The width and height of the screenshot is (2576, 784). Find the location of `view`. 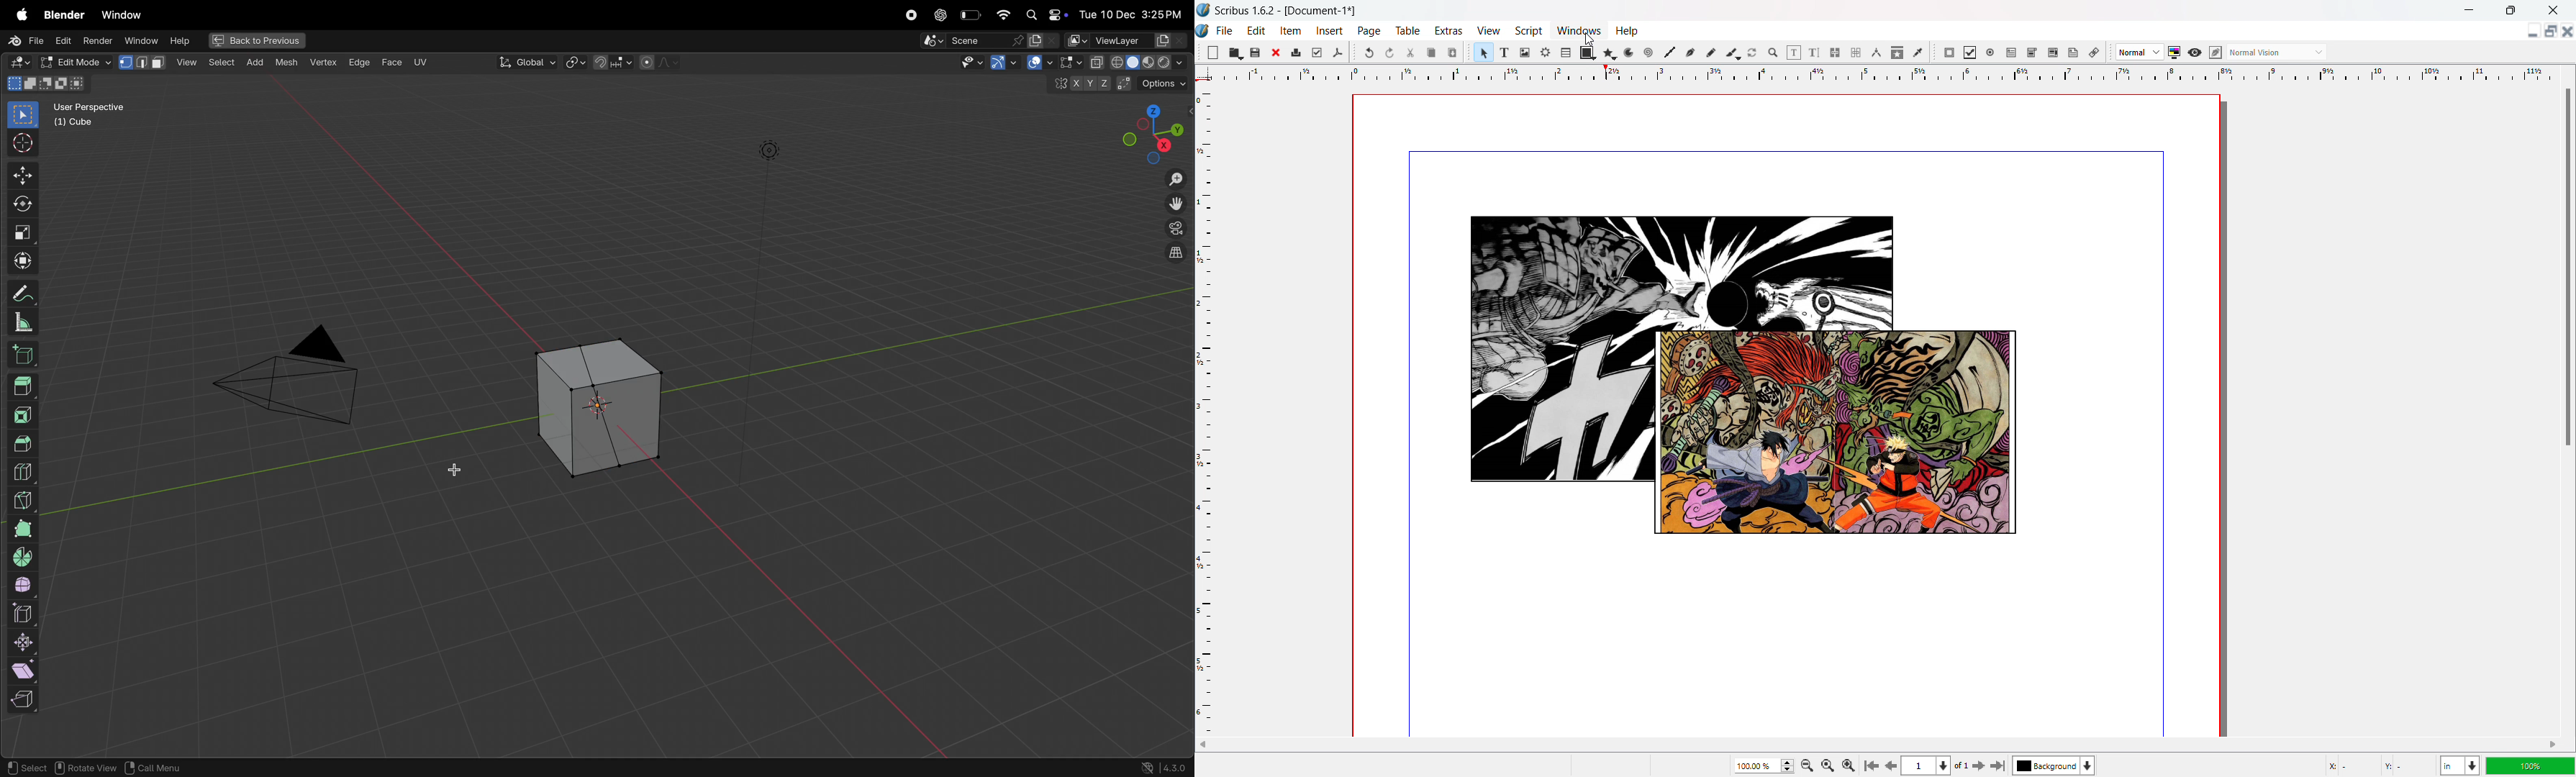

view is located at coordinates (1488, 30).